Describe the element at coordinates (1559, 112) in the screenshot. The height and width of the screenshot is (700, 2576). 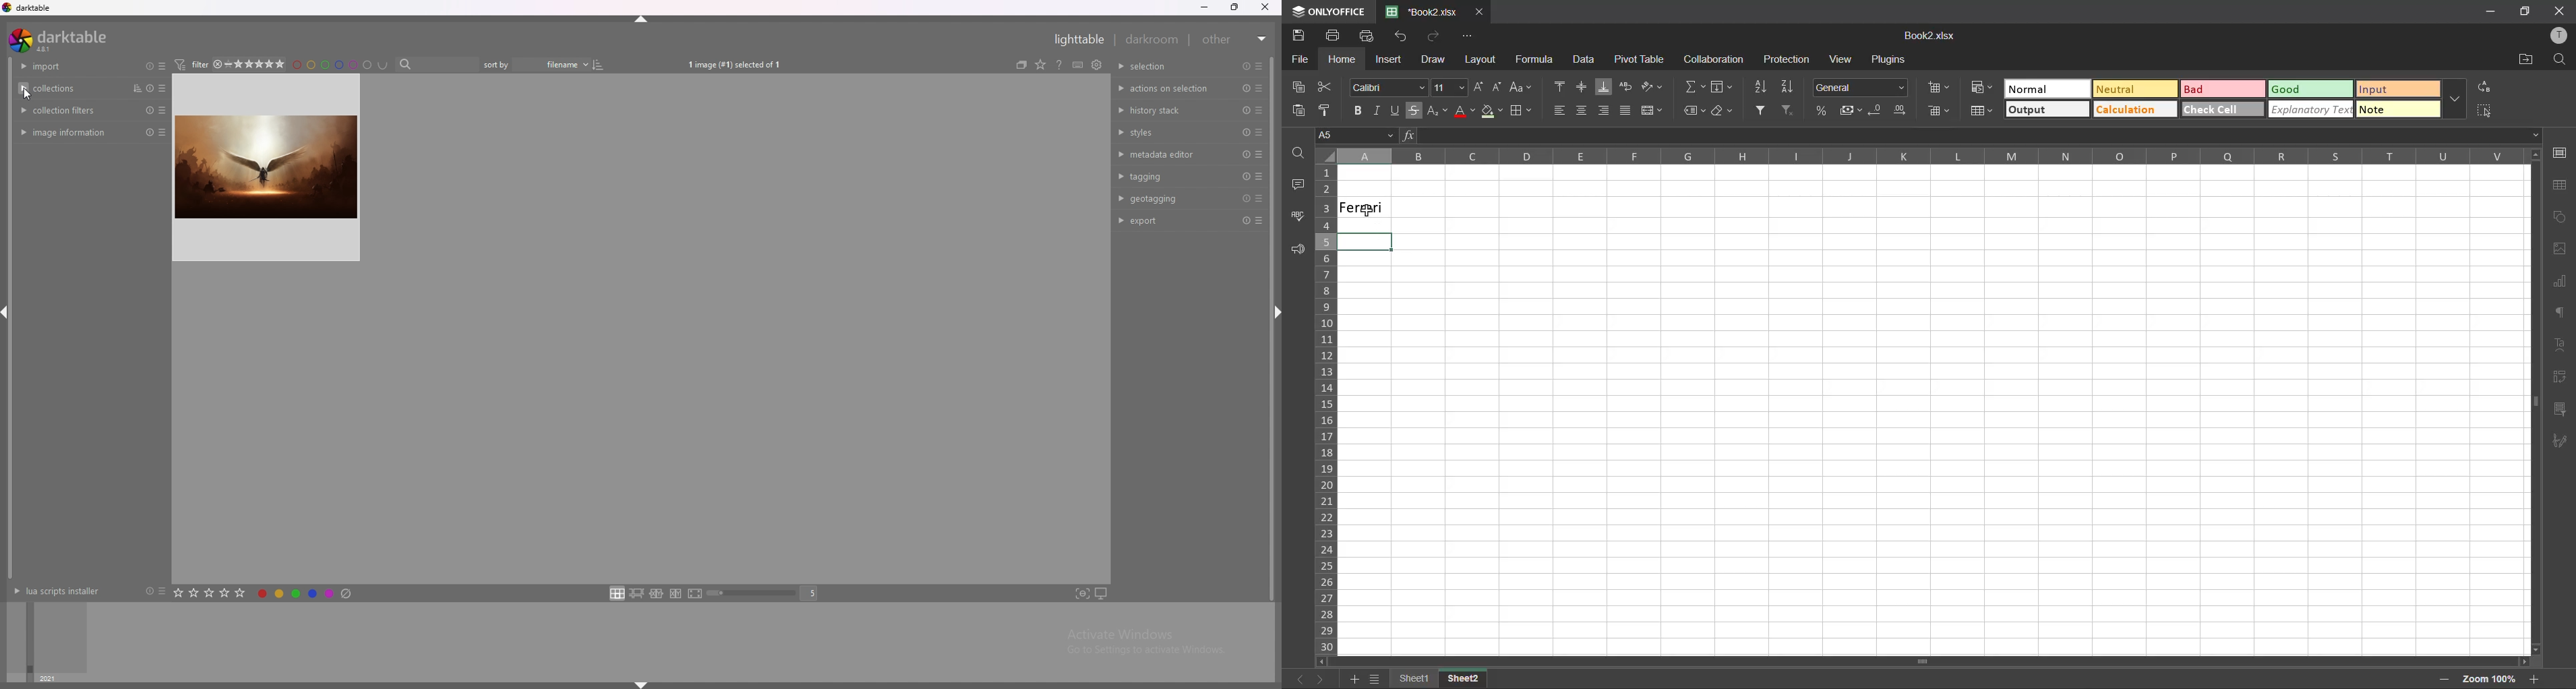
I see `align left` at that location.